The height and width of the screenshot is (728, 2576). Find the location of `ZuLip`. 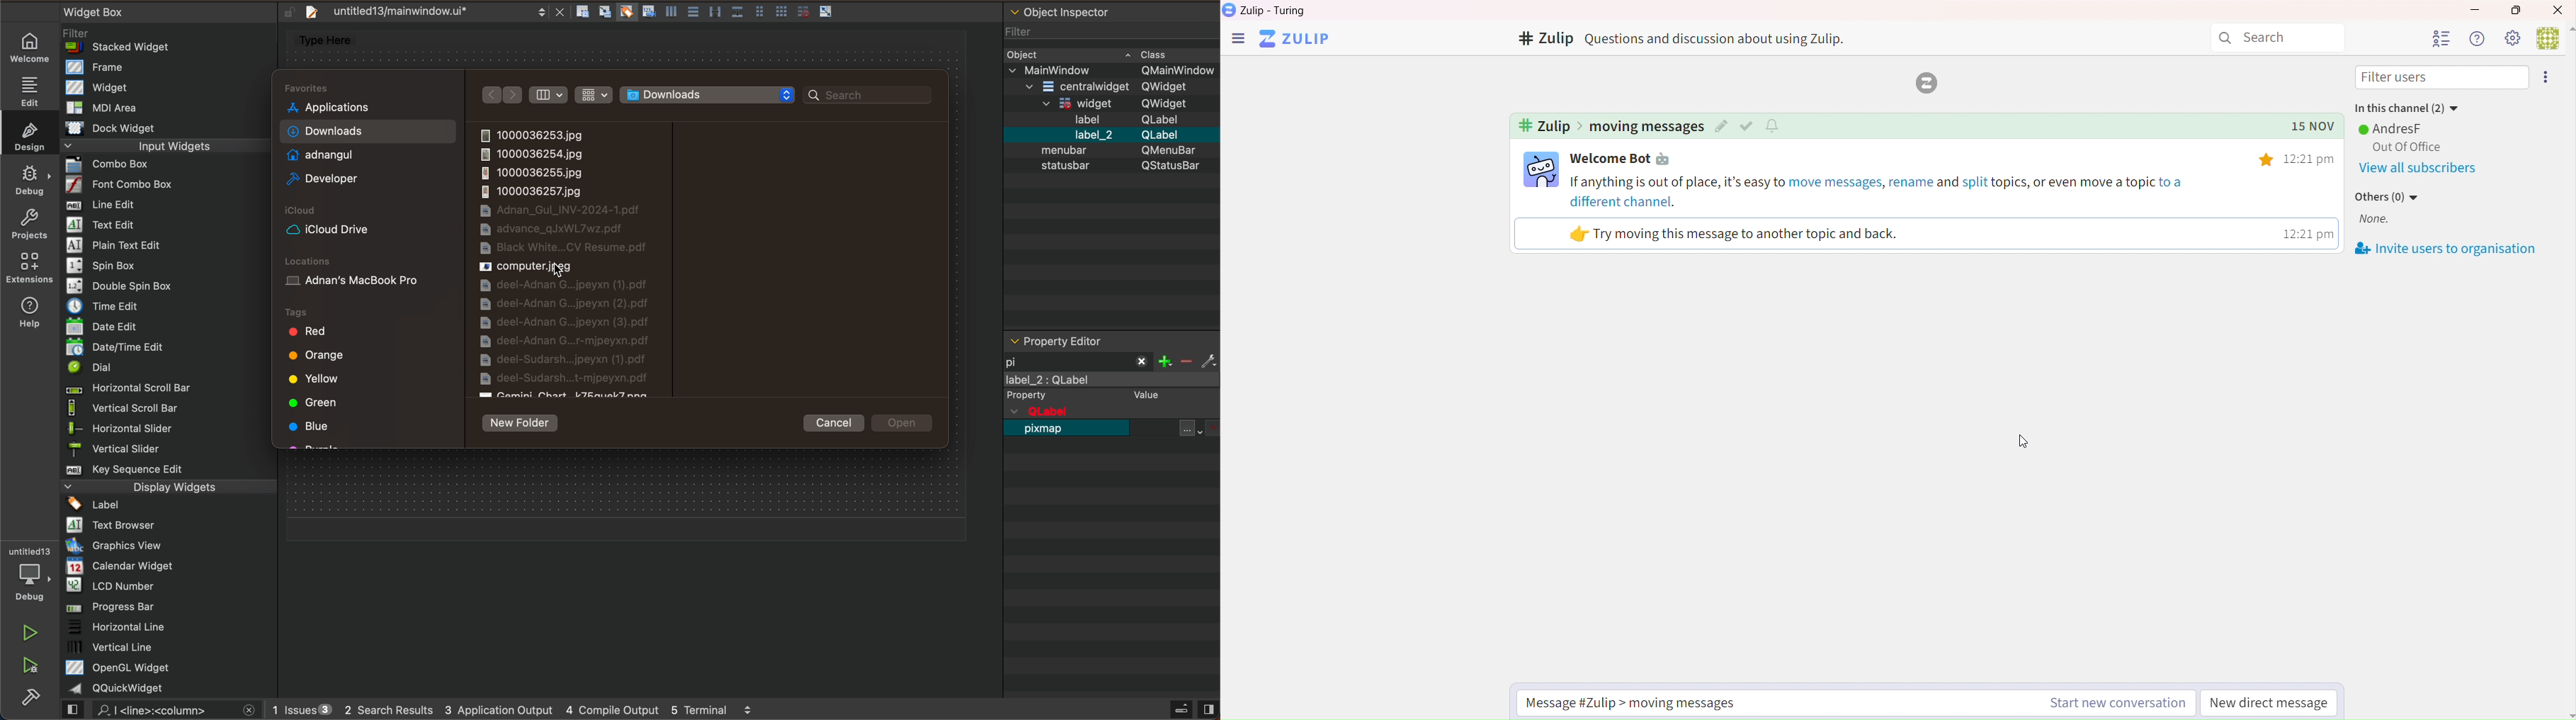

ZuLip is located at coordinates (1300, 40).